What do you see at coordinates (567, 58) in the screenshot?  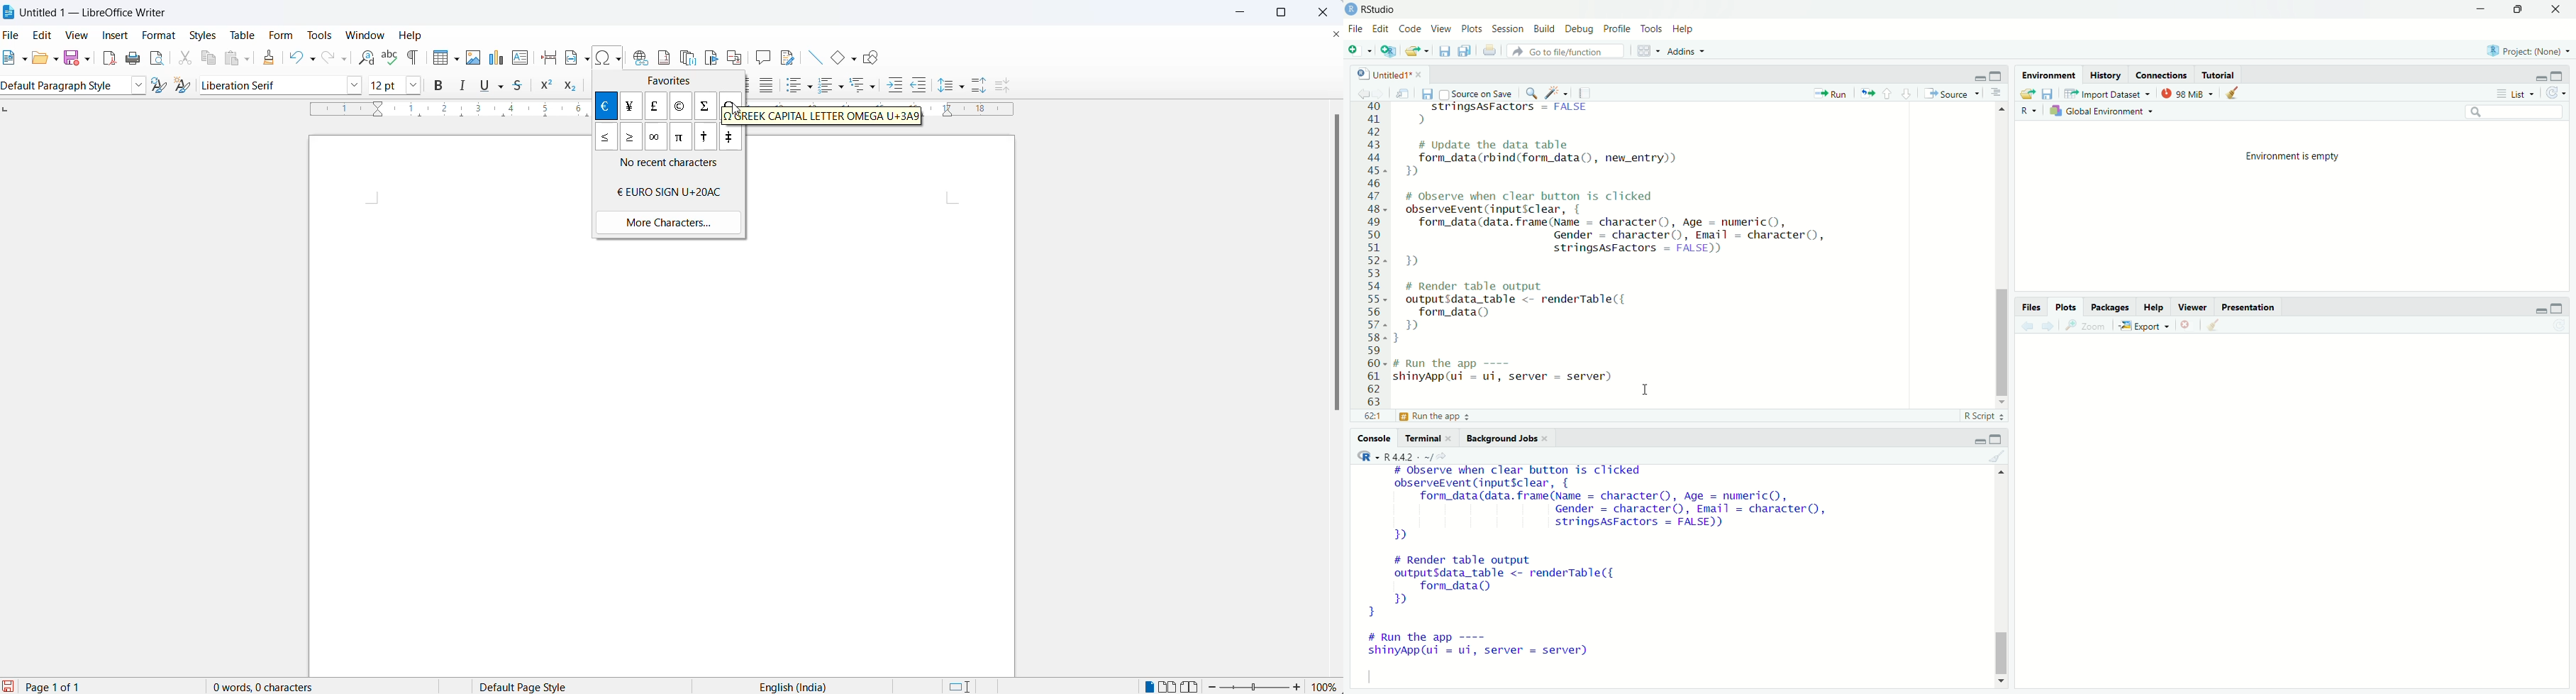 I see `insert field icon` at bounding box center [567, 58].